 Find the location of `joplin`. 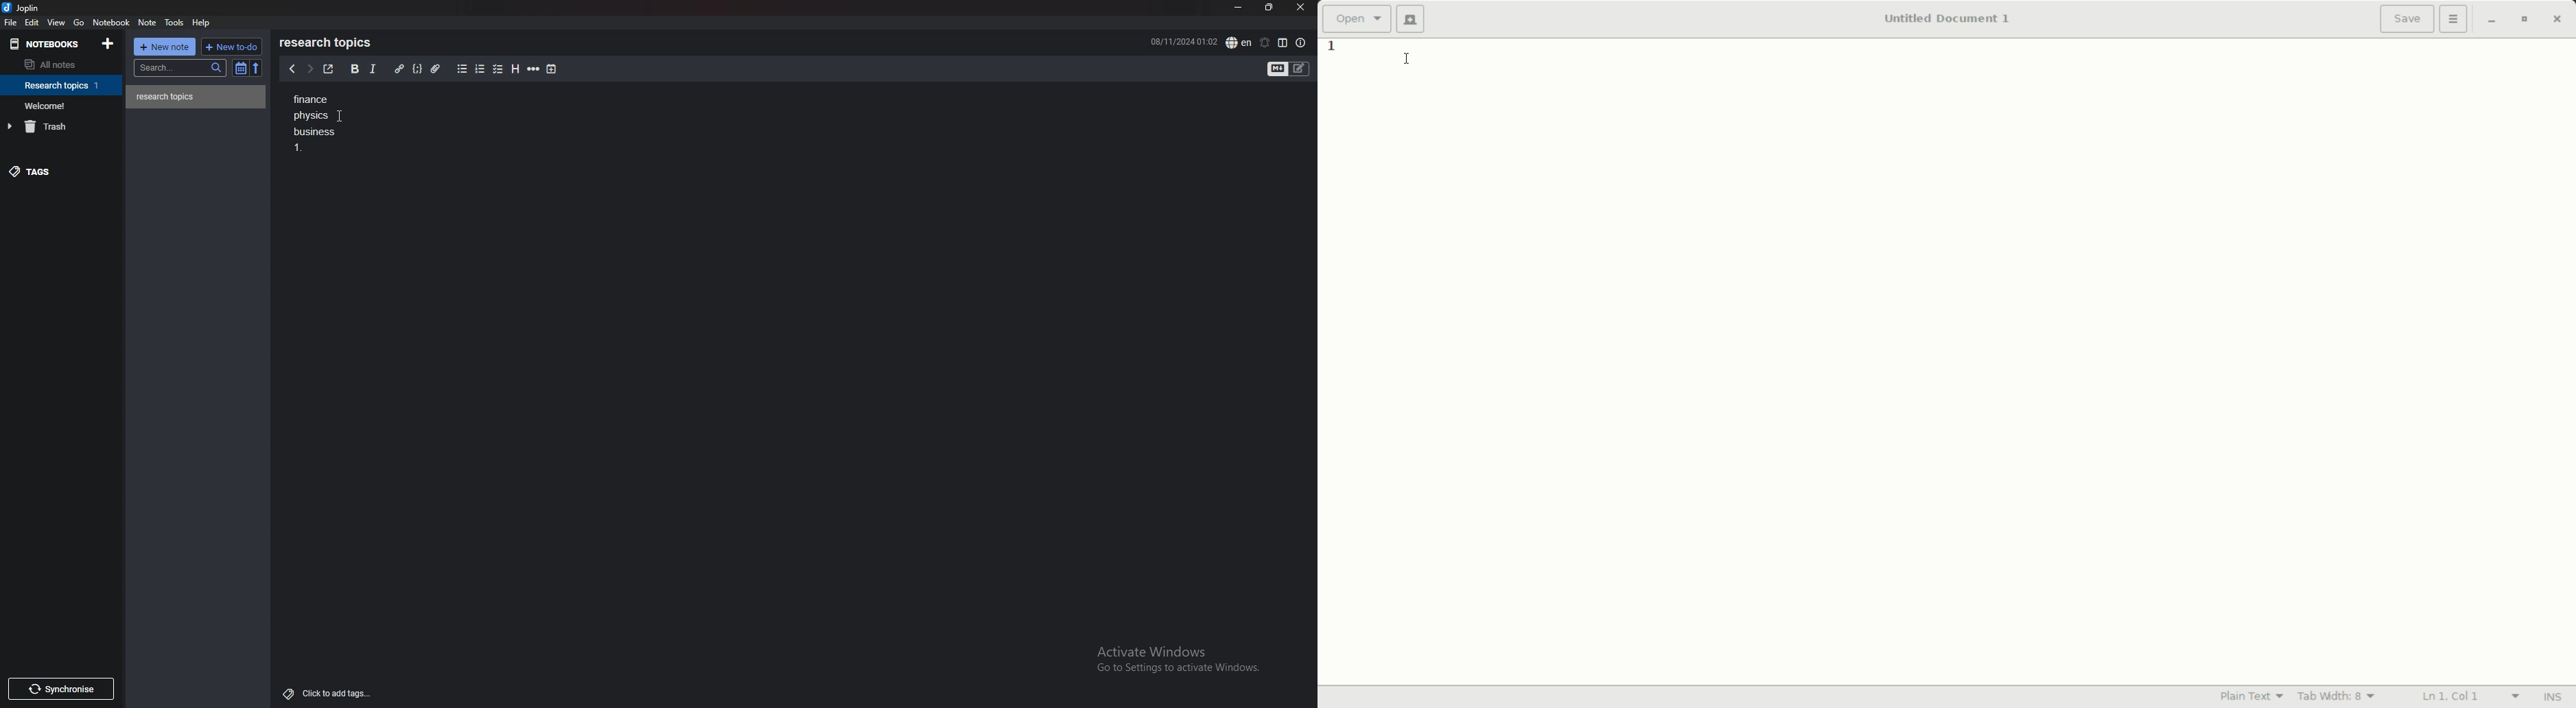

joplin is located at coordinates (22, 9).